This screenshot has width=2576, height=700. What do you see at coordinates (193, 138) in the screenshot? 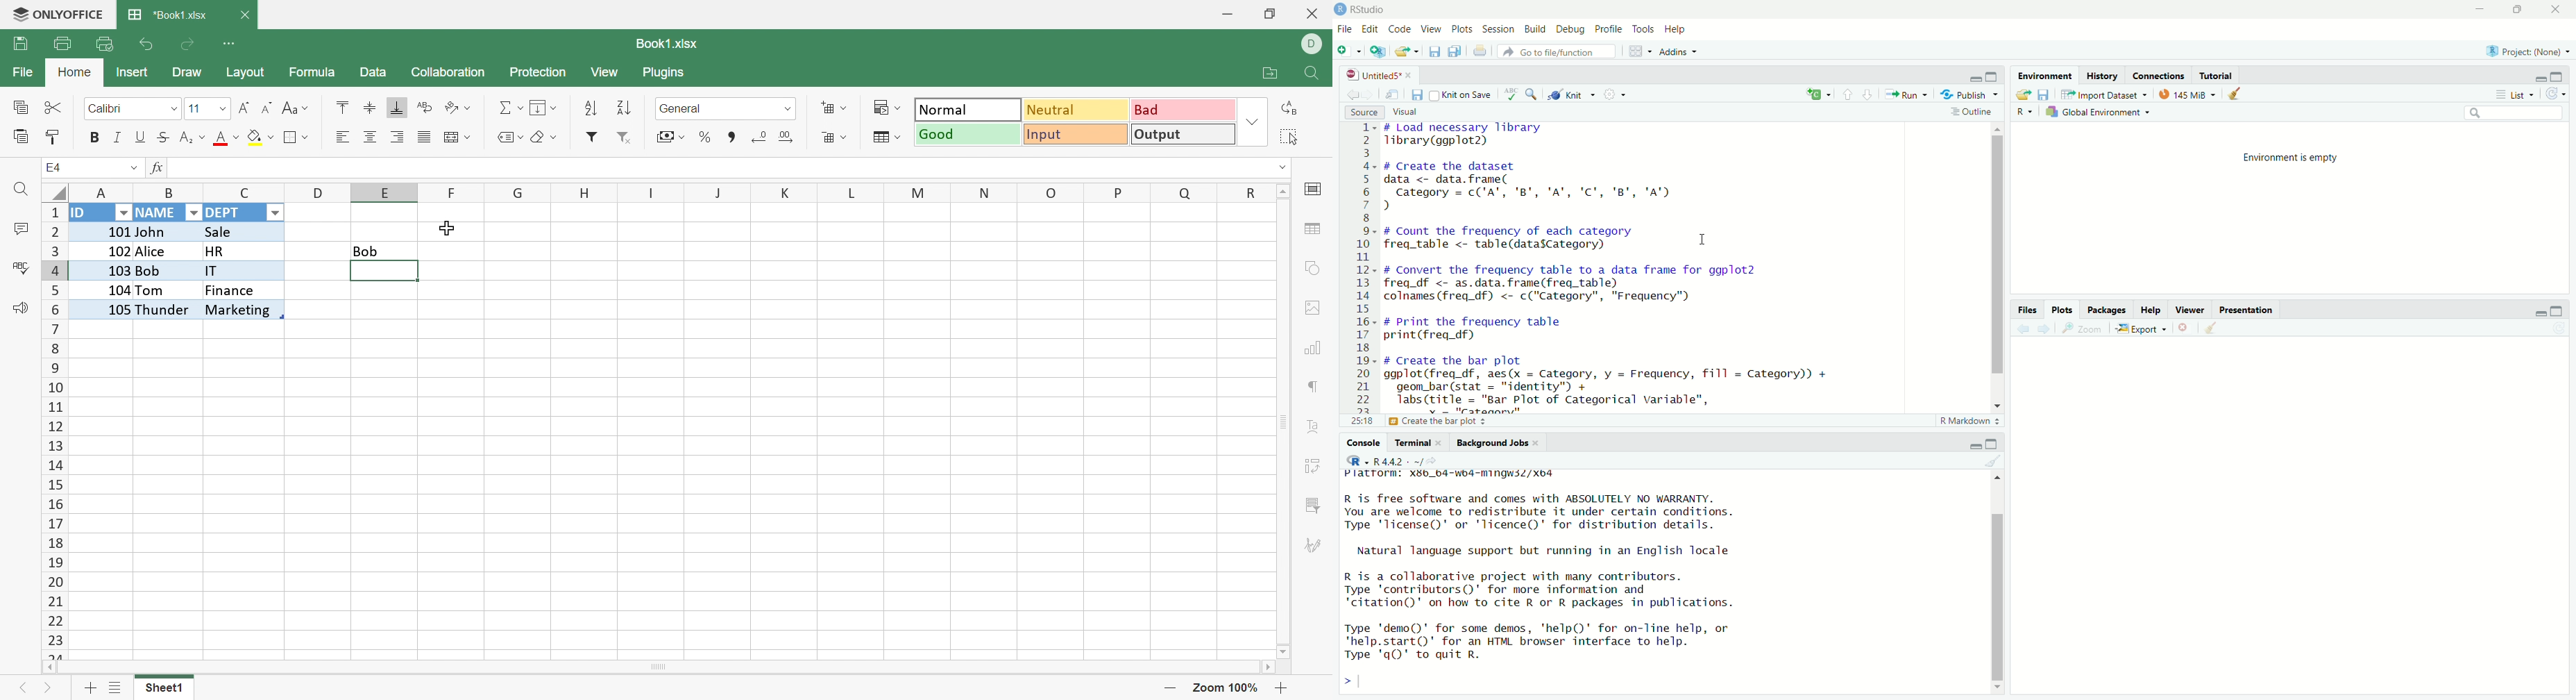
I see `Superscript / subscript` at bounding box center [193, 138].